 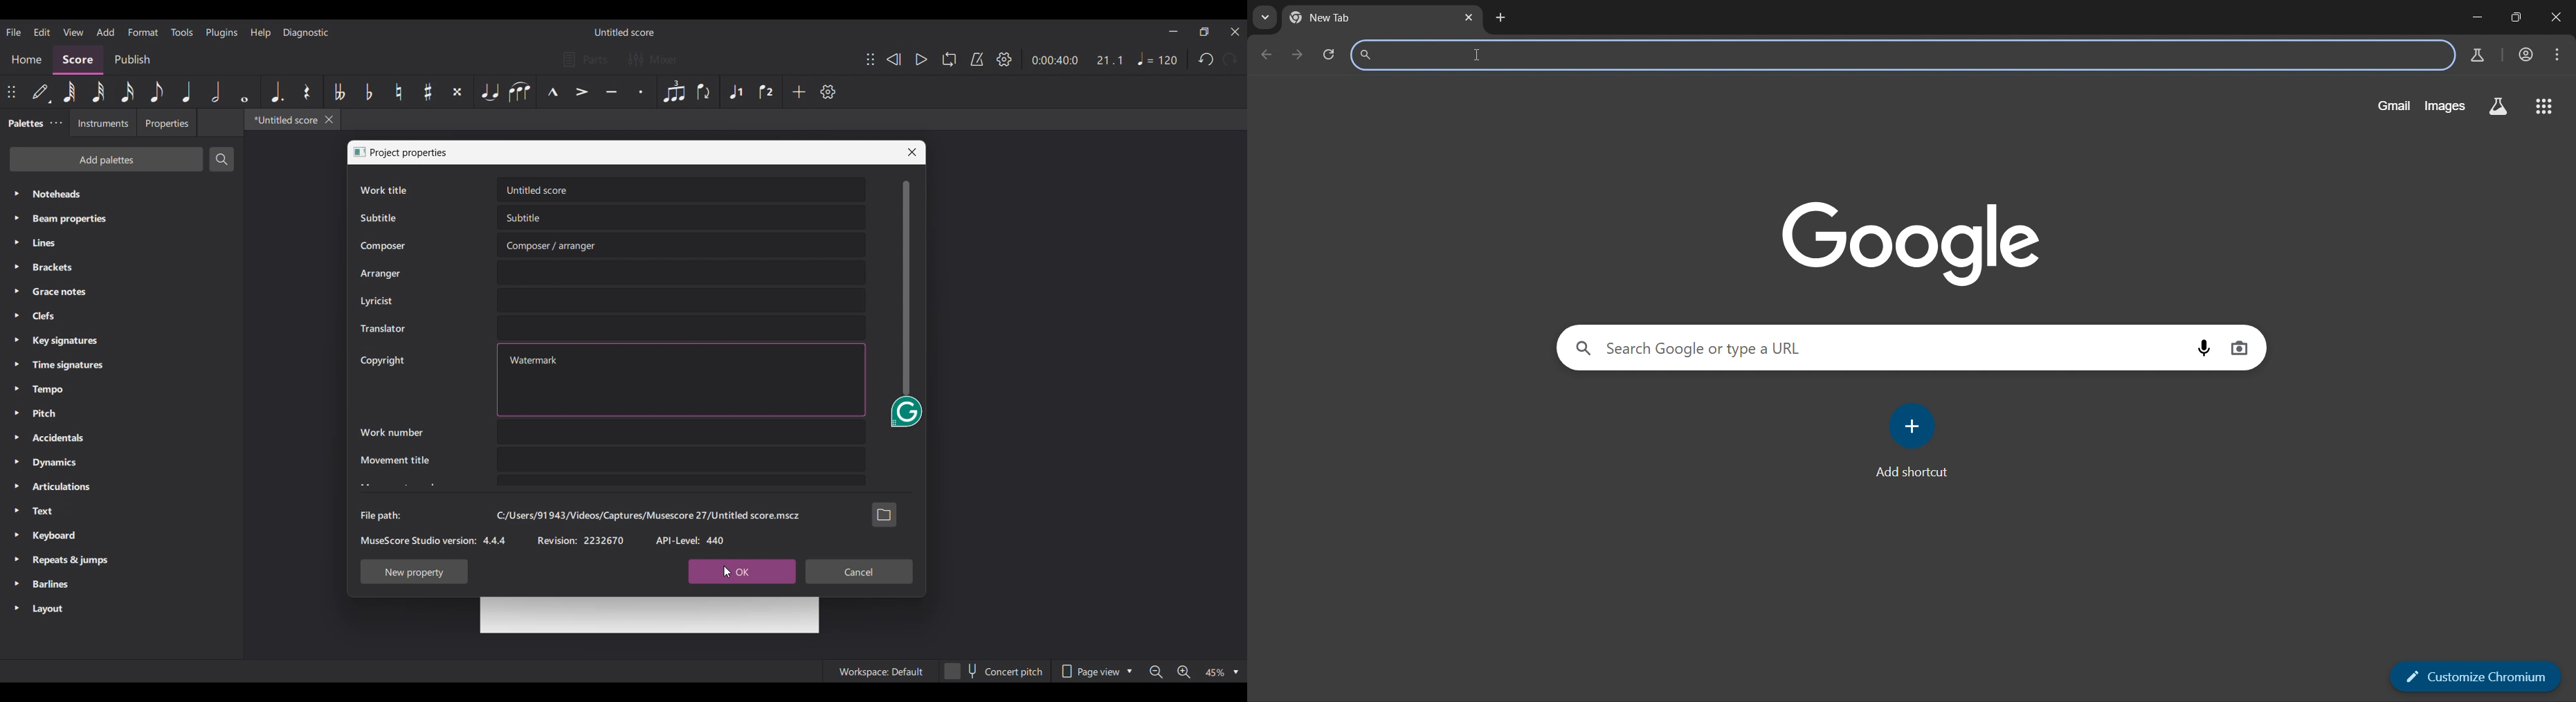 I want to click on Mixer settings, so click(x=653, y=59).